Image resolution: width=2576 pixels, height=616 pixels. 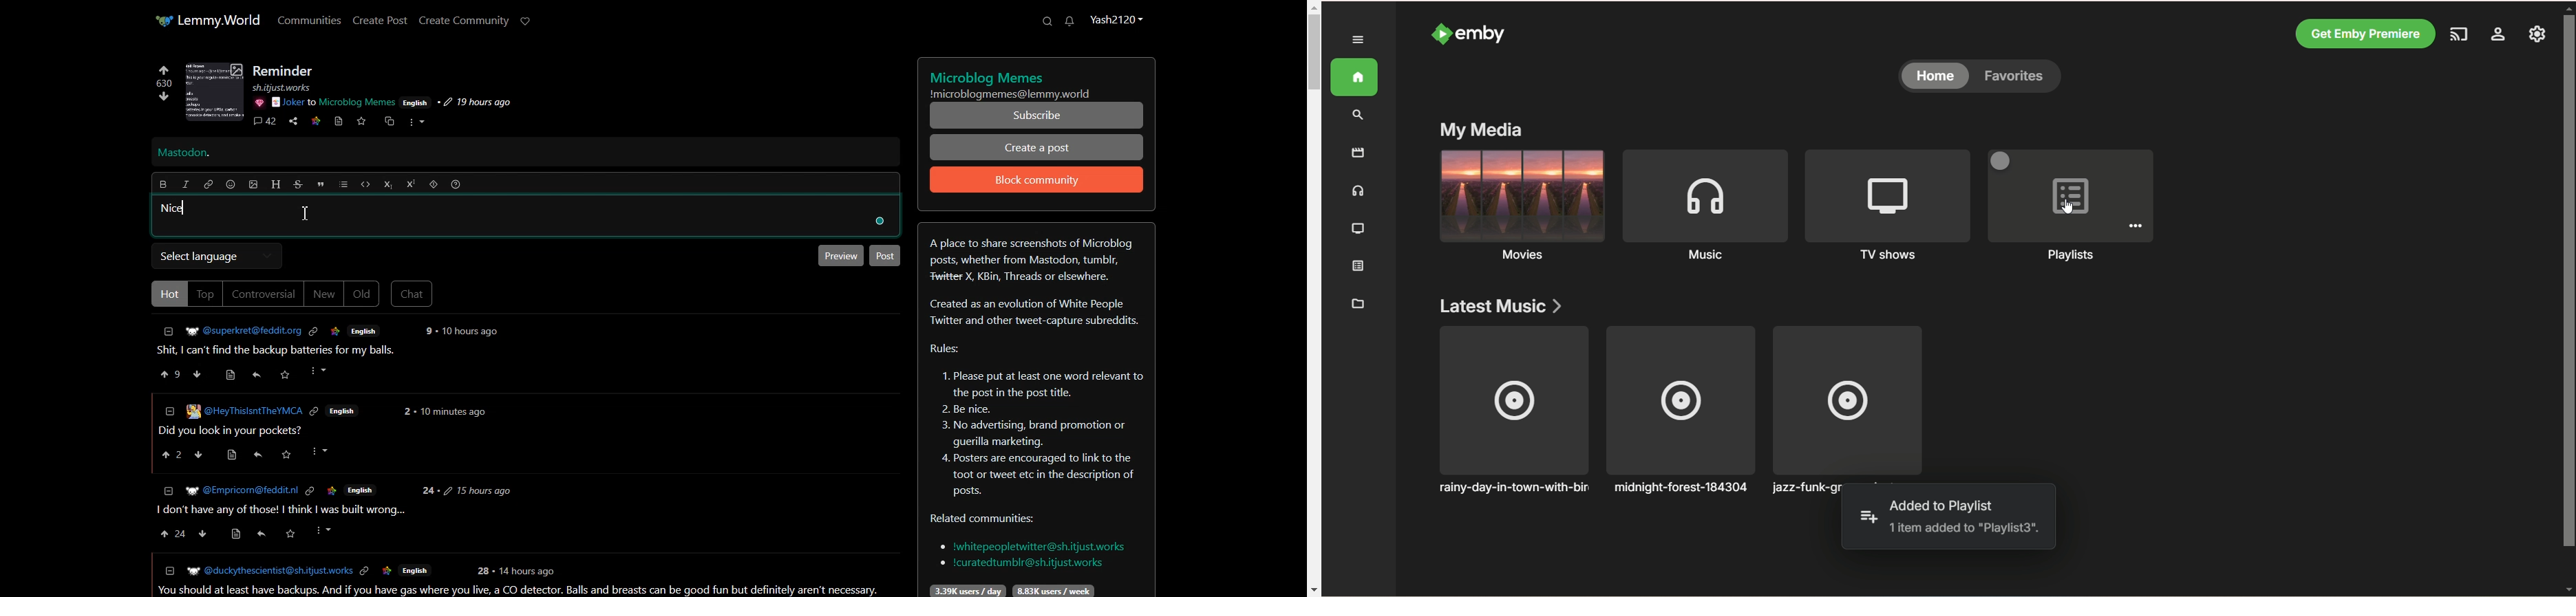 What do you see at coordinates (473, 102) in the screenshot?
I see `` at bounding box center [473, 102].